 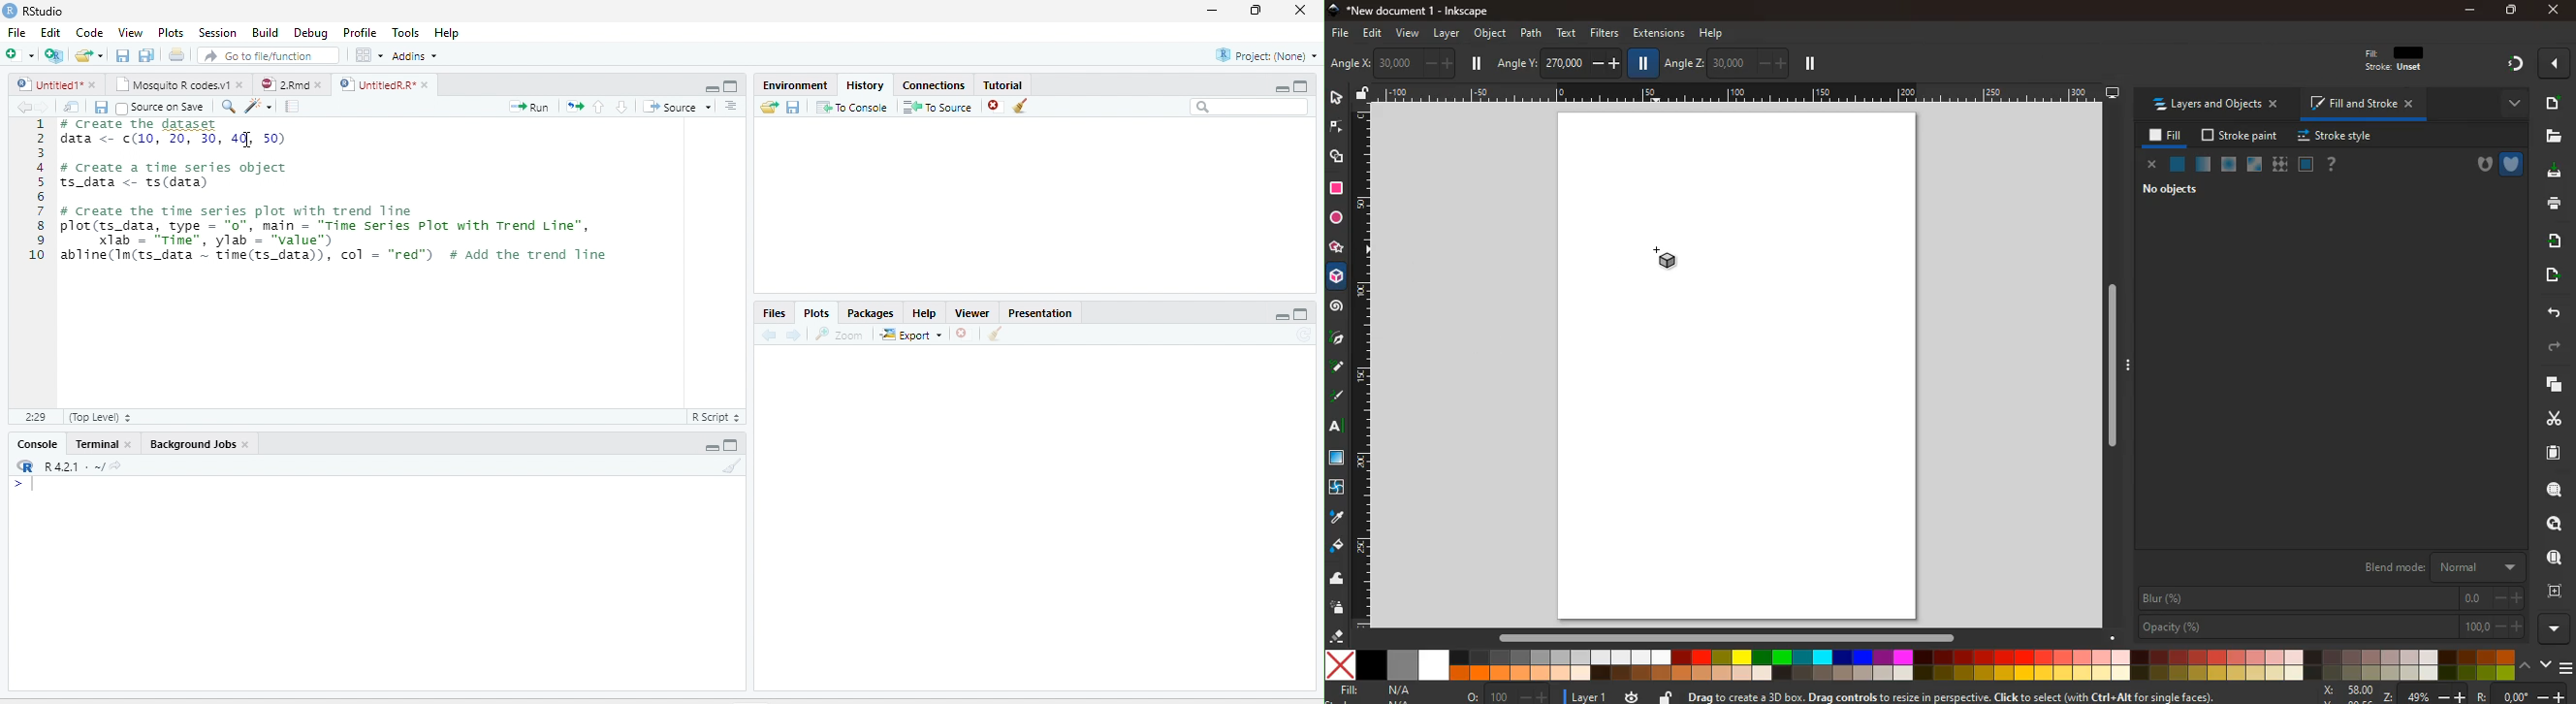 What do you see at coordinates (1040, 311) in the screenshot?
I see `Presentation` at bounding box center [1040, 311].